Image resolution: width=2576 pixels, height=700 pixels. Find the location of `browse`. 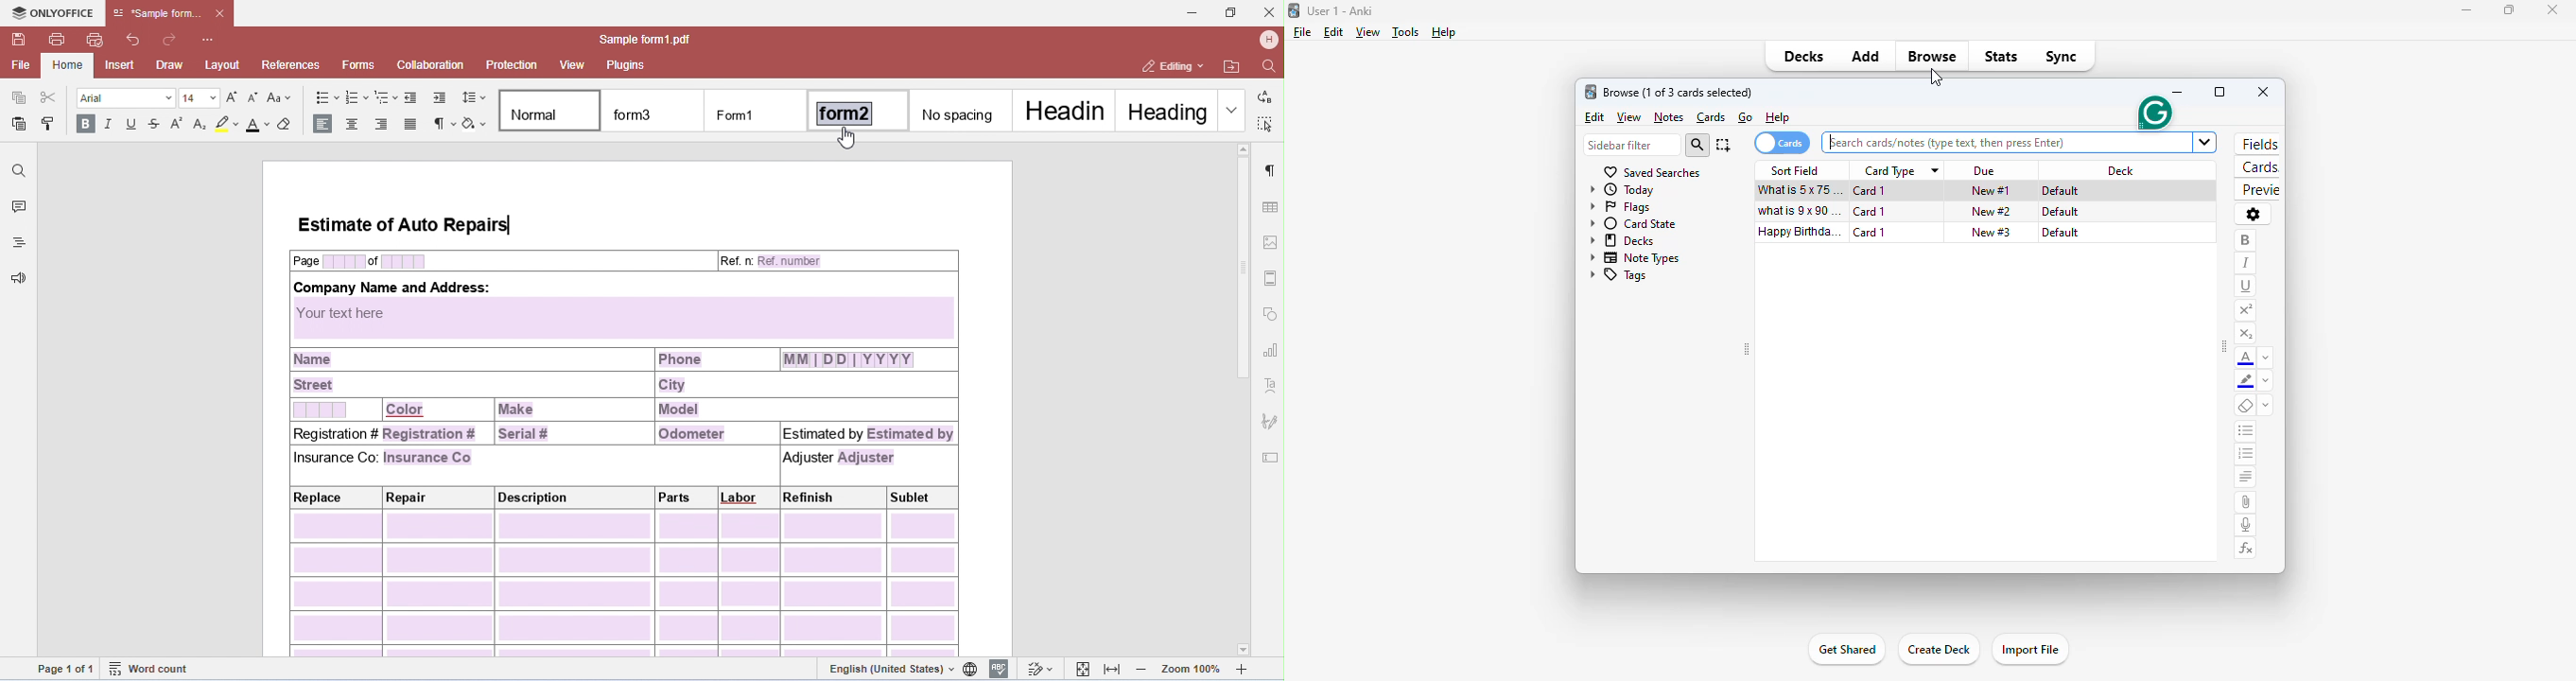

browse is located at coordinates (1932, 56).